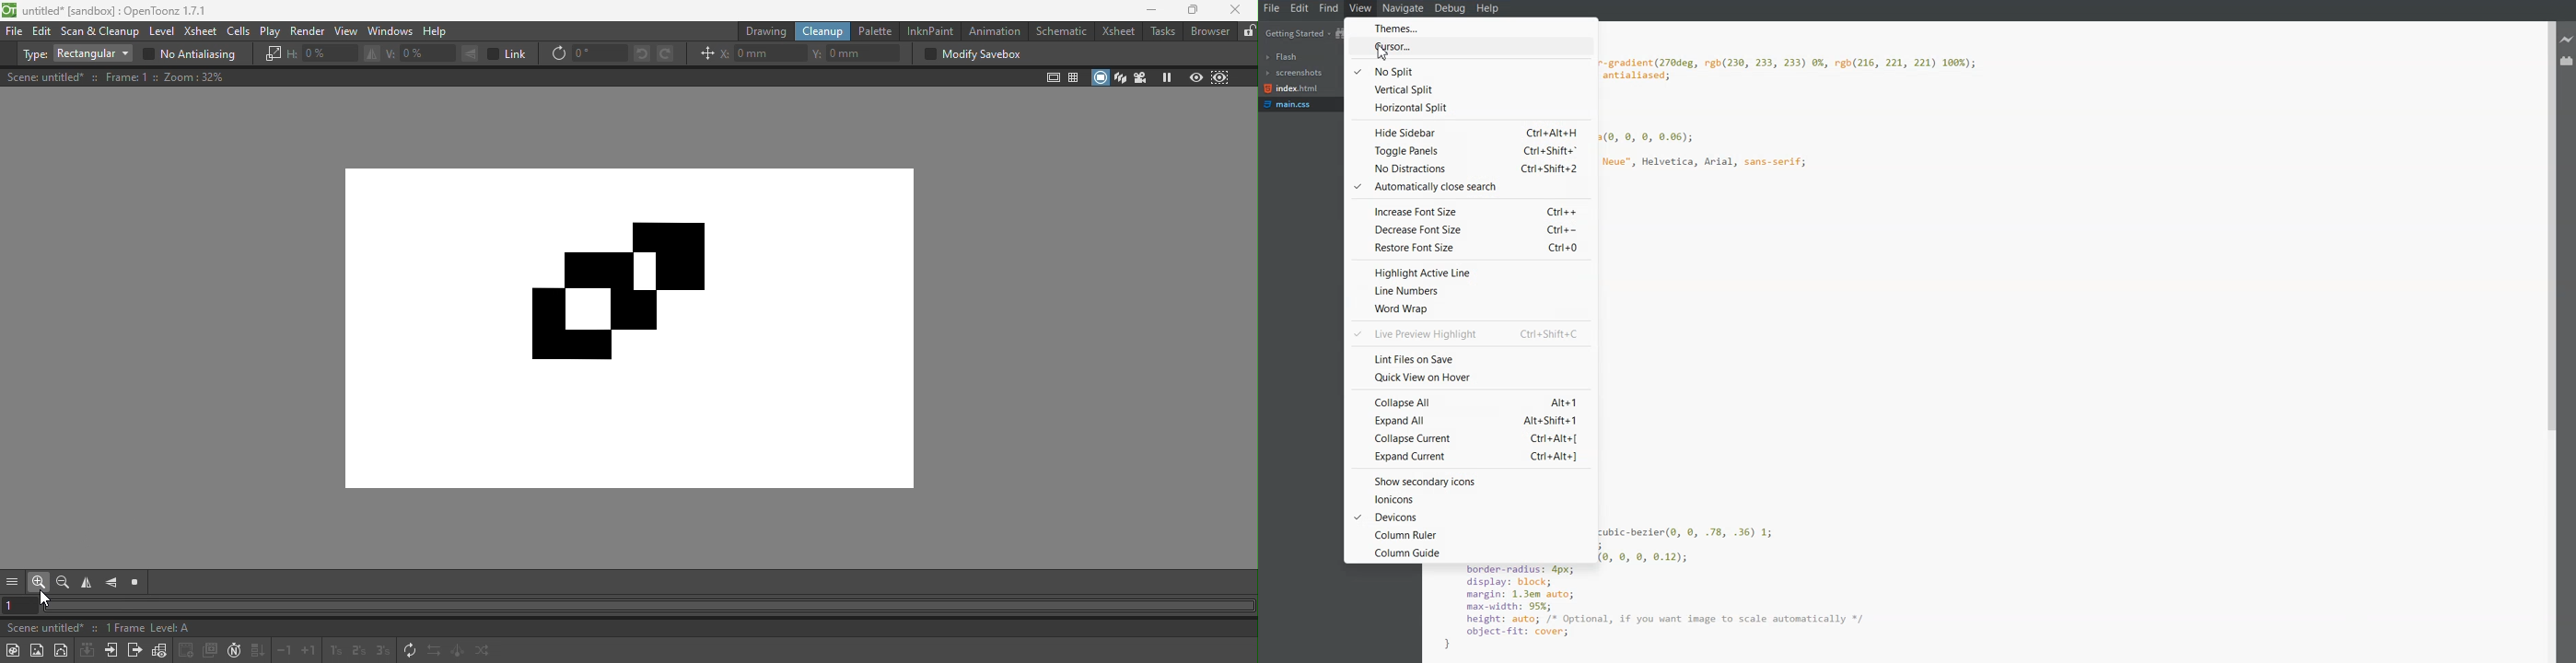  What do you see at coordinates (1472, 333) in the screenshot?
I see `Live Preview Highlight` at bounding box center [1472, 333].